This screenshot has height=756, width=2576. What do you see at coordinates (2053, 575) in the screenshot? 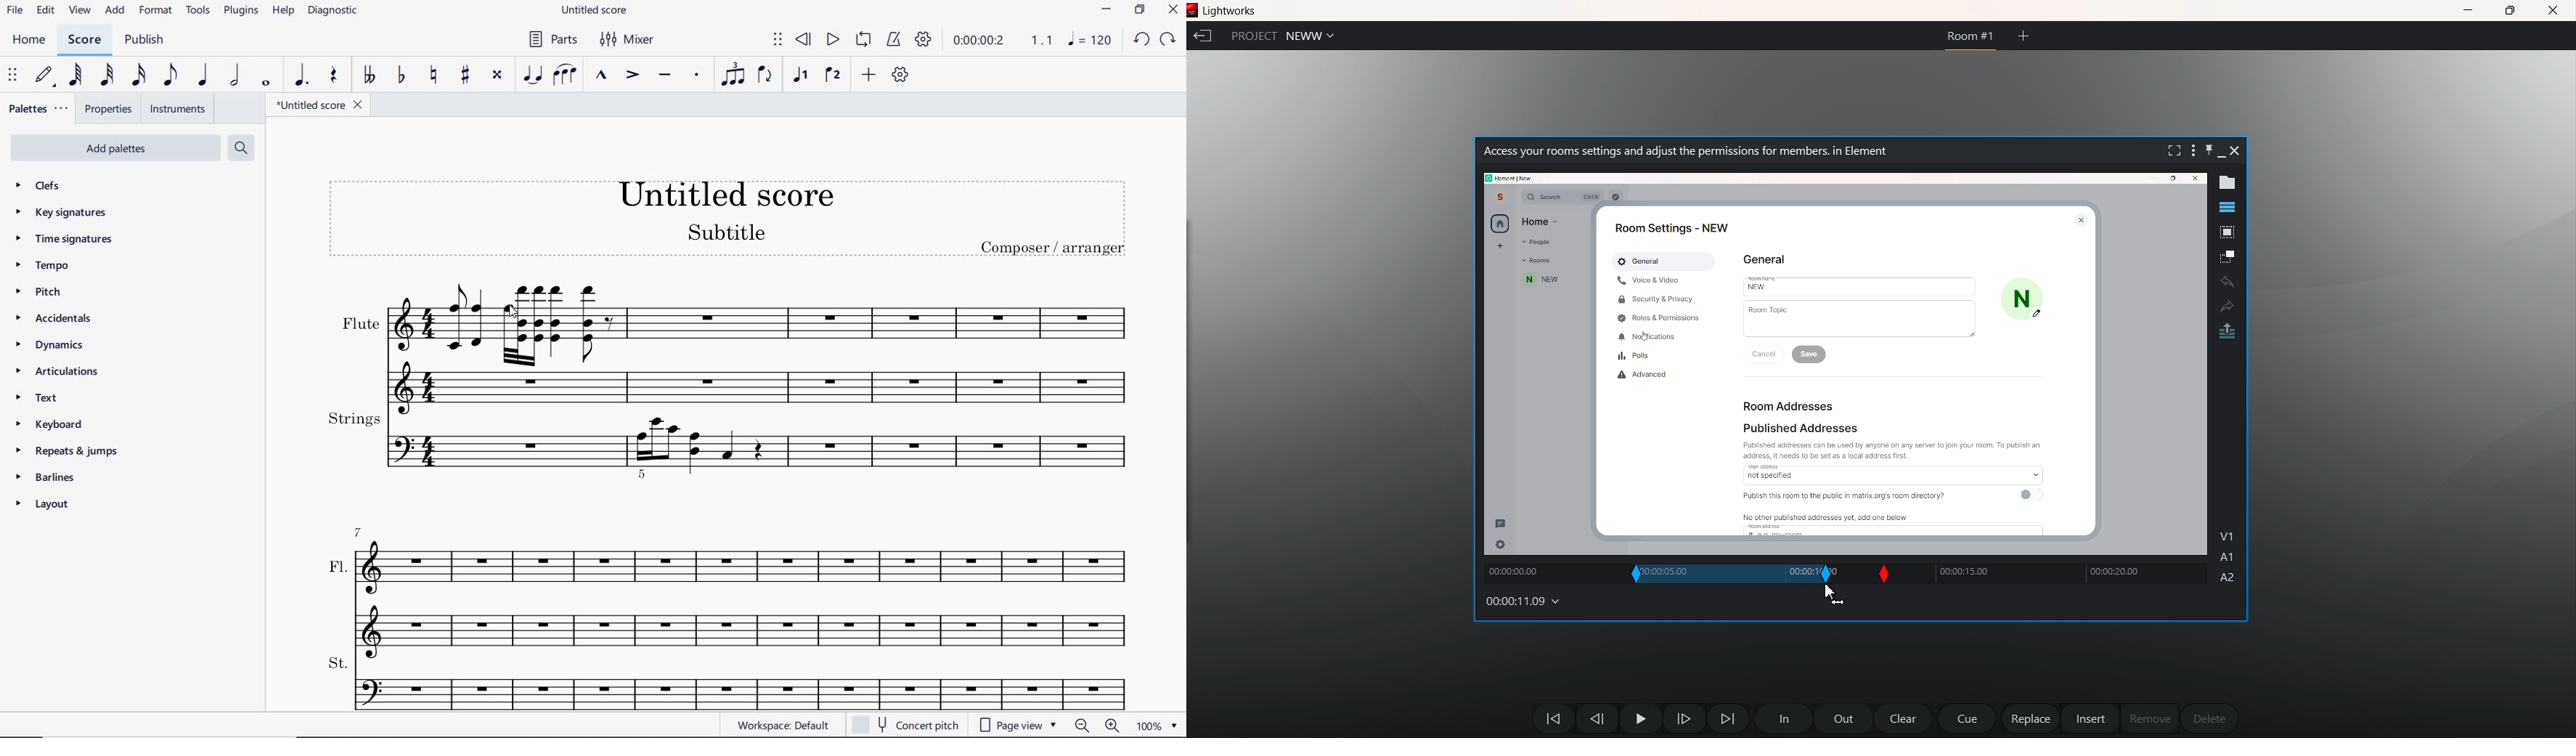
I see `track` at bounding box center [2053, 575].